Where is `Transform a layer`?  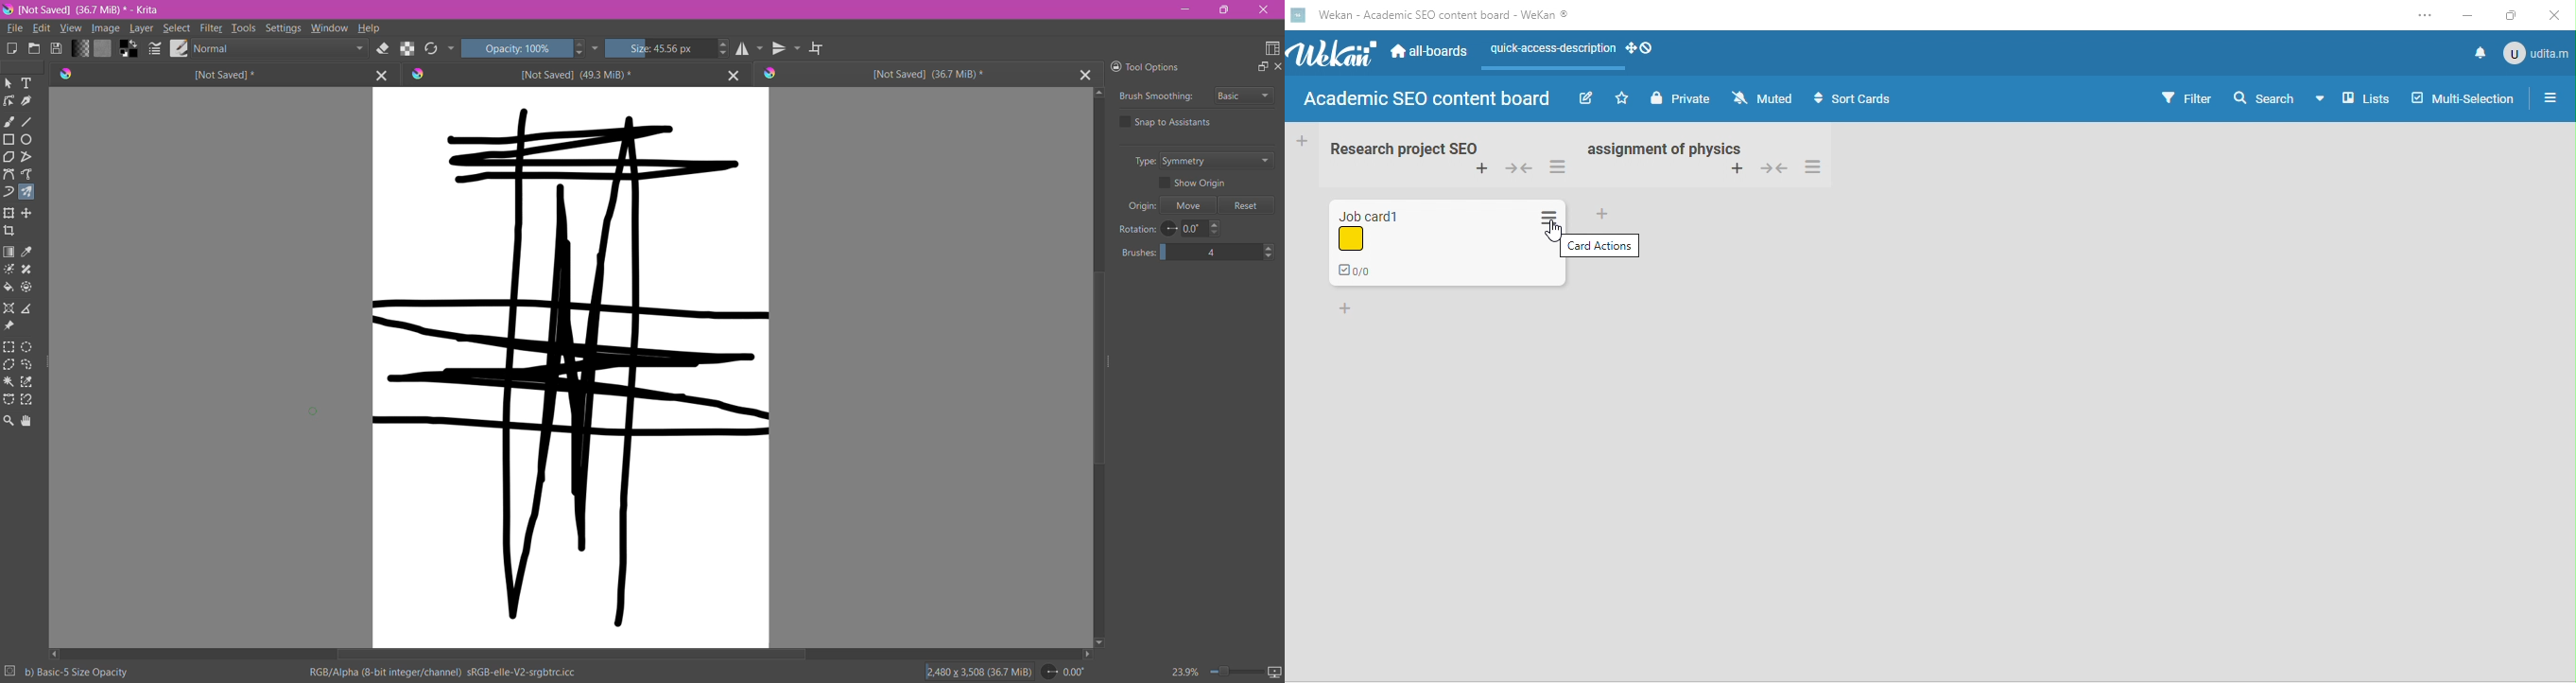
Transform a layer is located at coordinates (29, 213).